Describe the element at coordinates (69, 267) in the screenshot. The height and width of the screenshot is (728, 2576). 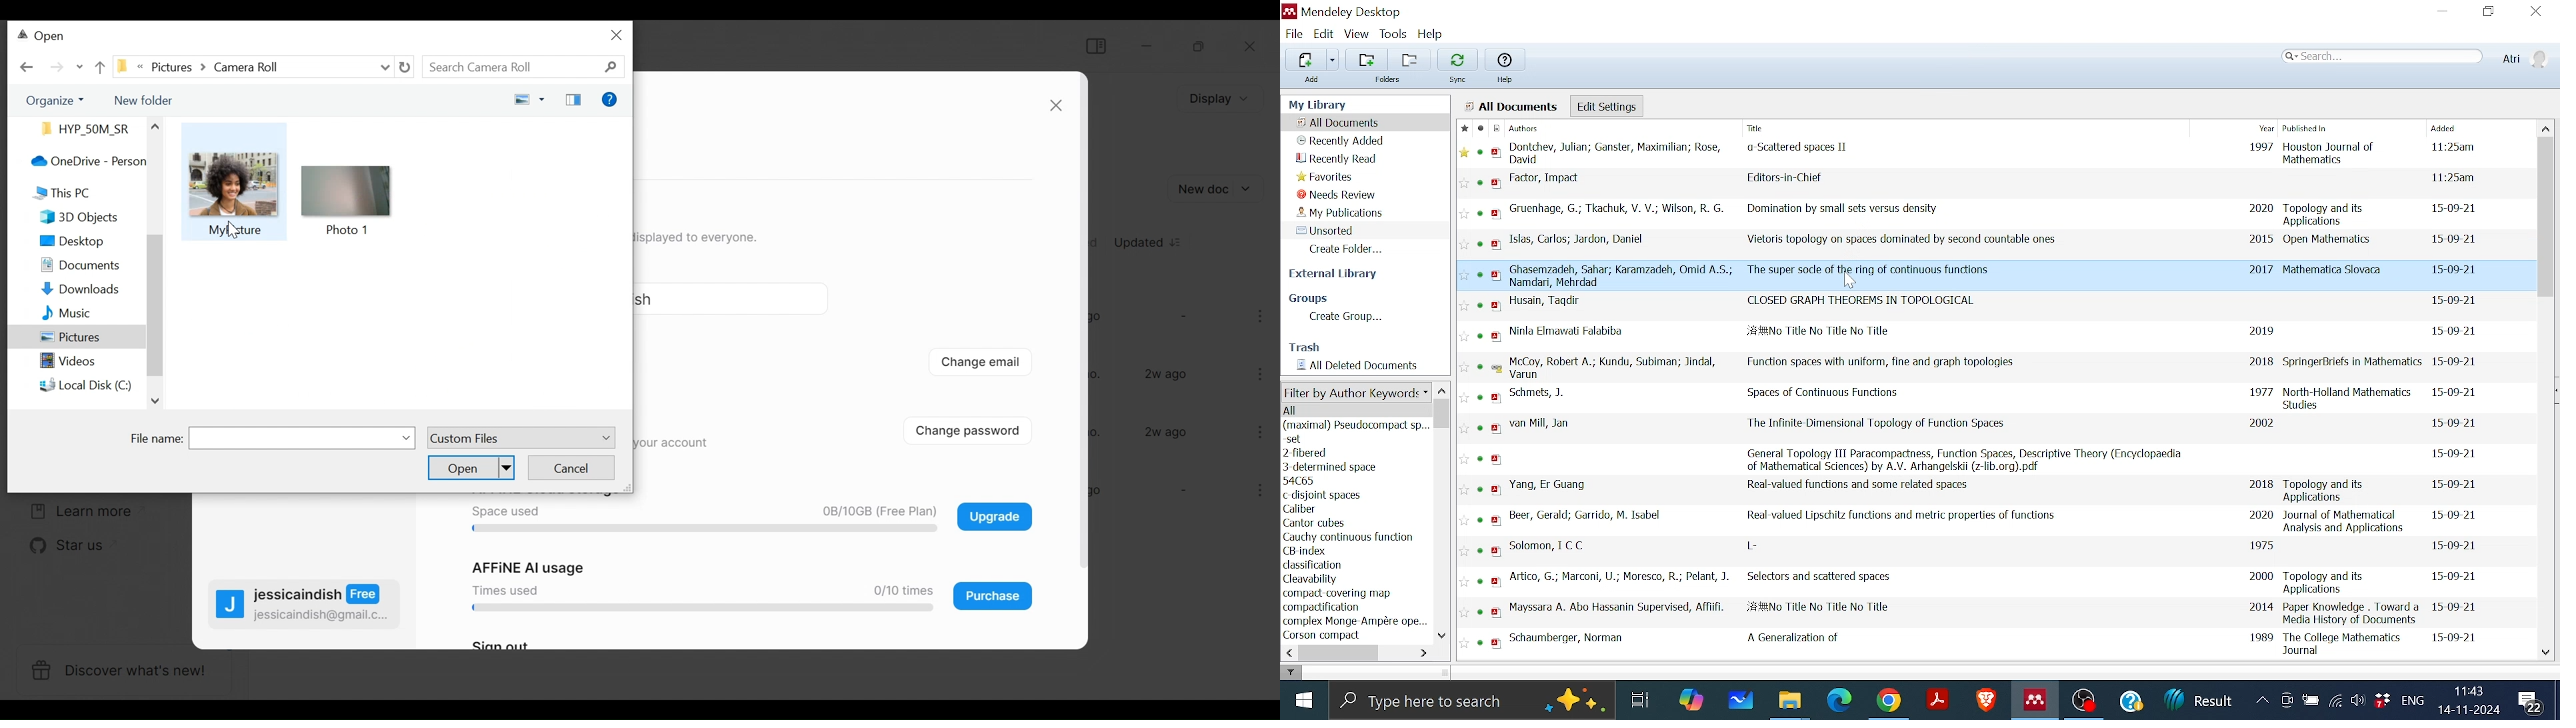
I see `Documents` at that location.